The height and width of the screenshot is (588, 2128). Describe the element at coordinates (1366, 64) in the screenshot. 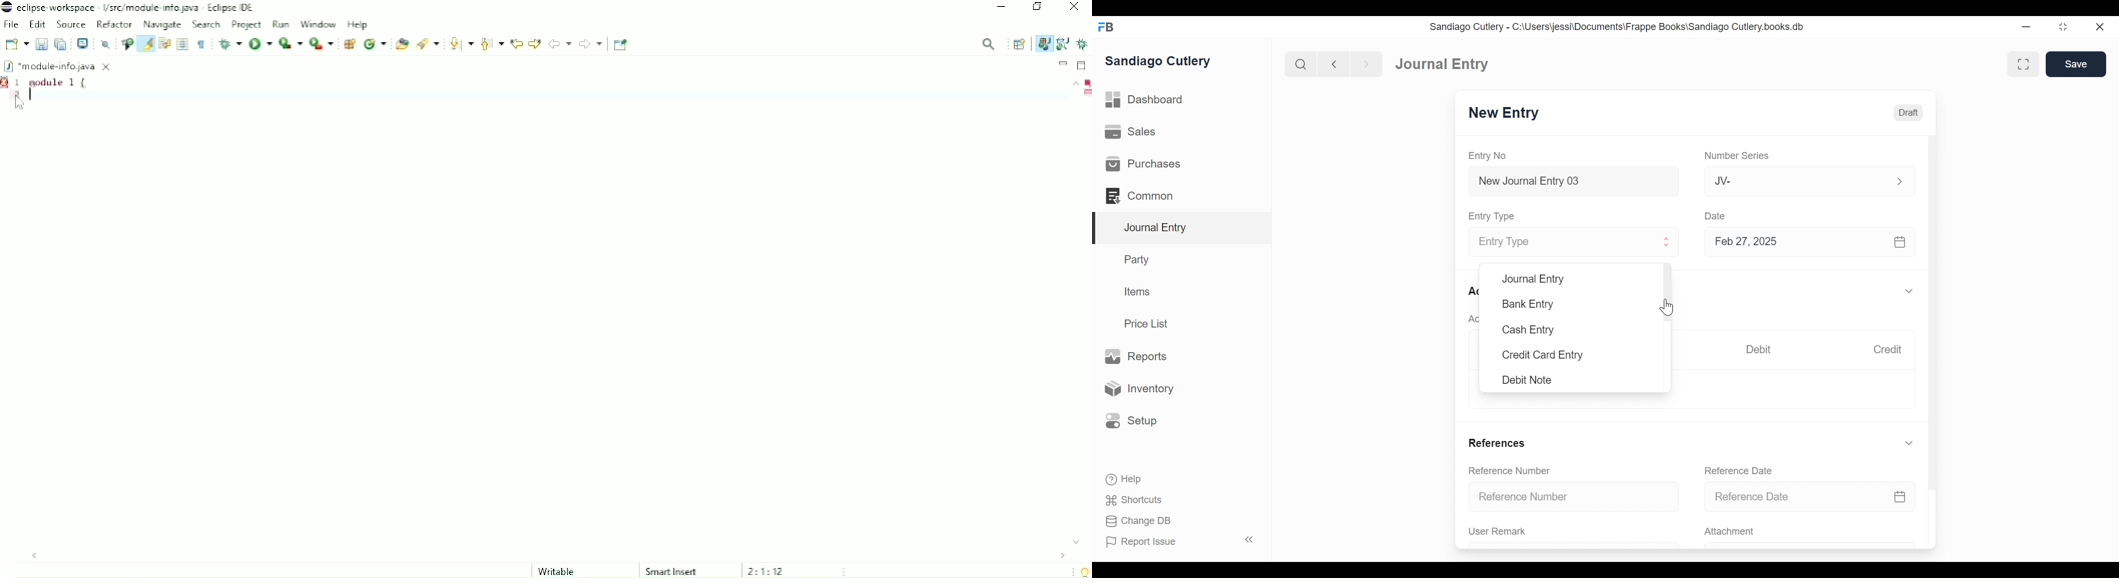

I see `Navigate forward` at that location.